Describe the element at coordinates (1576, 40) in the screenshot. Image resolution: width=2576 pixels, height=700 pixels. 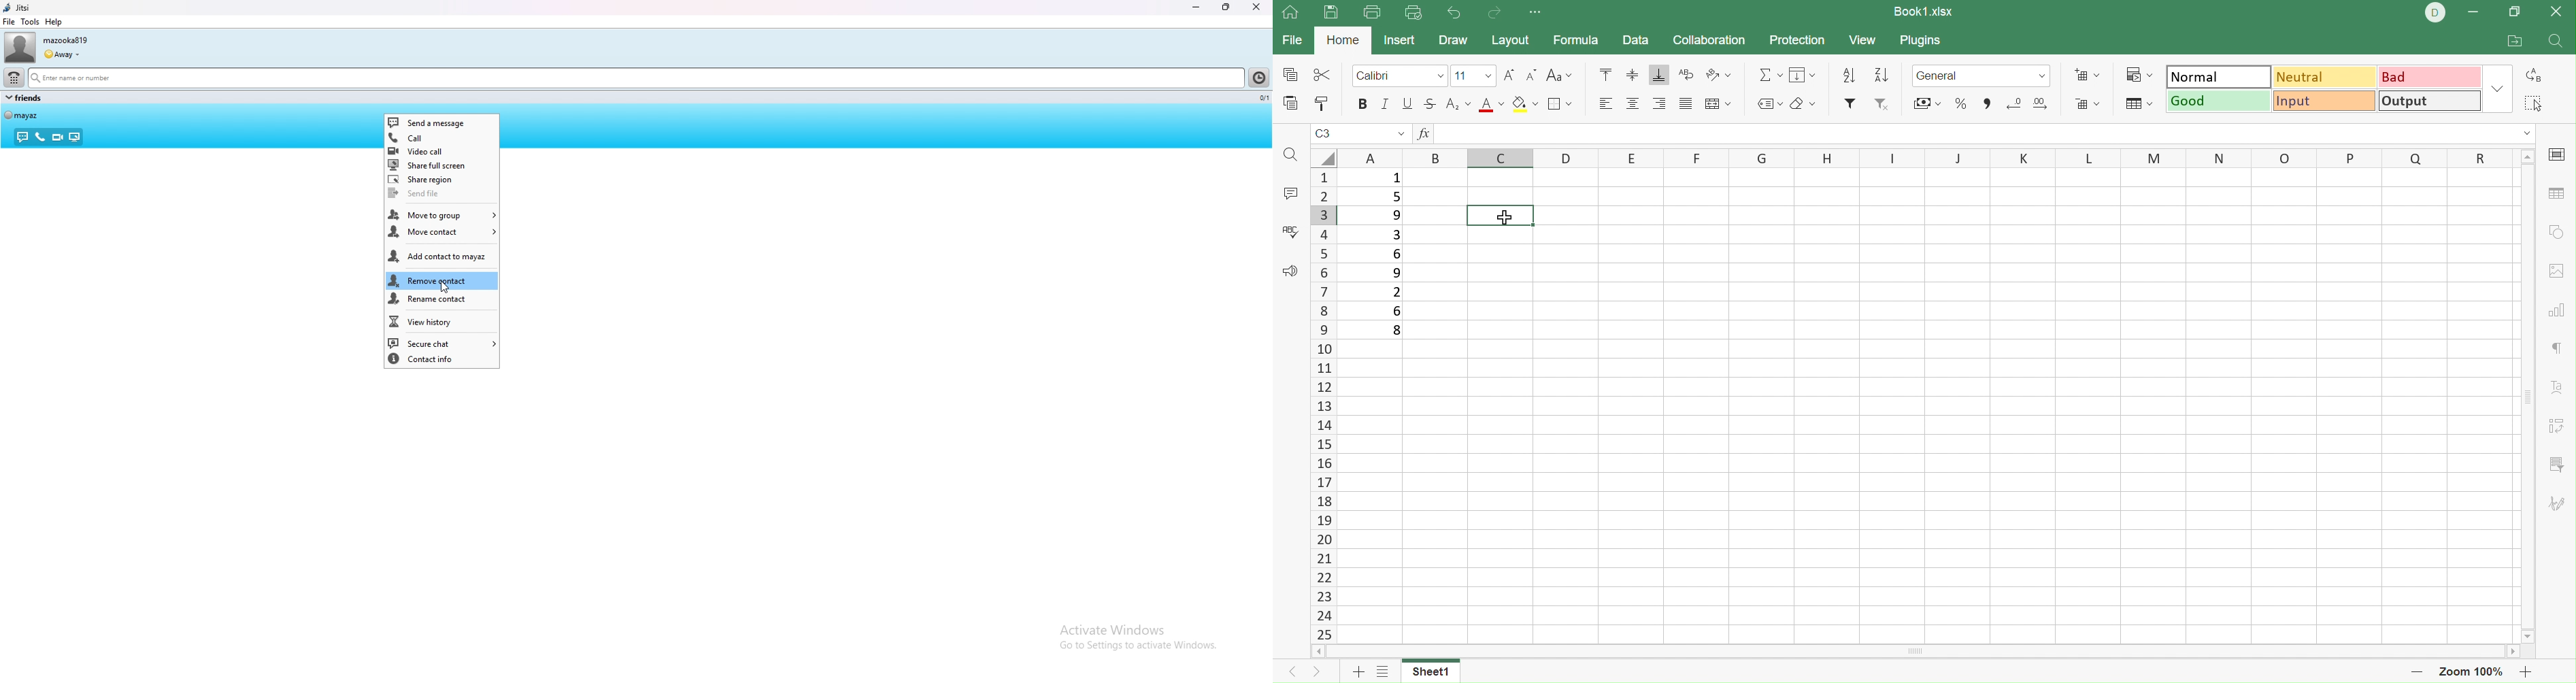
I see `Formula` at that location.